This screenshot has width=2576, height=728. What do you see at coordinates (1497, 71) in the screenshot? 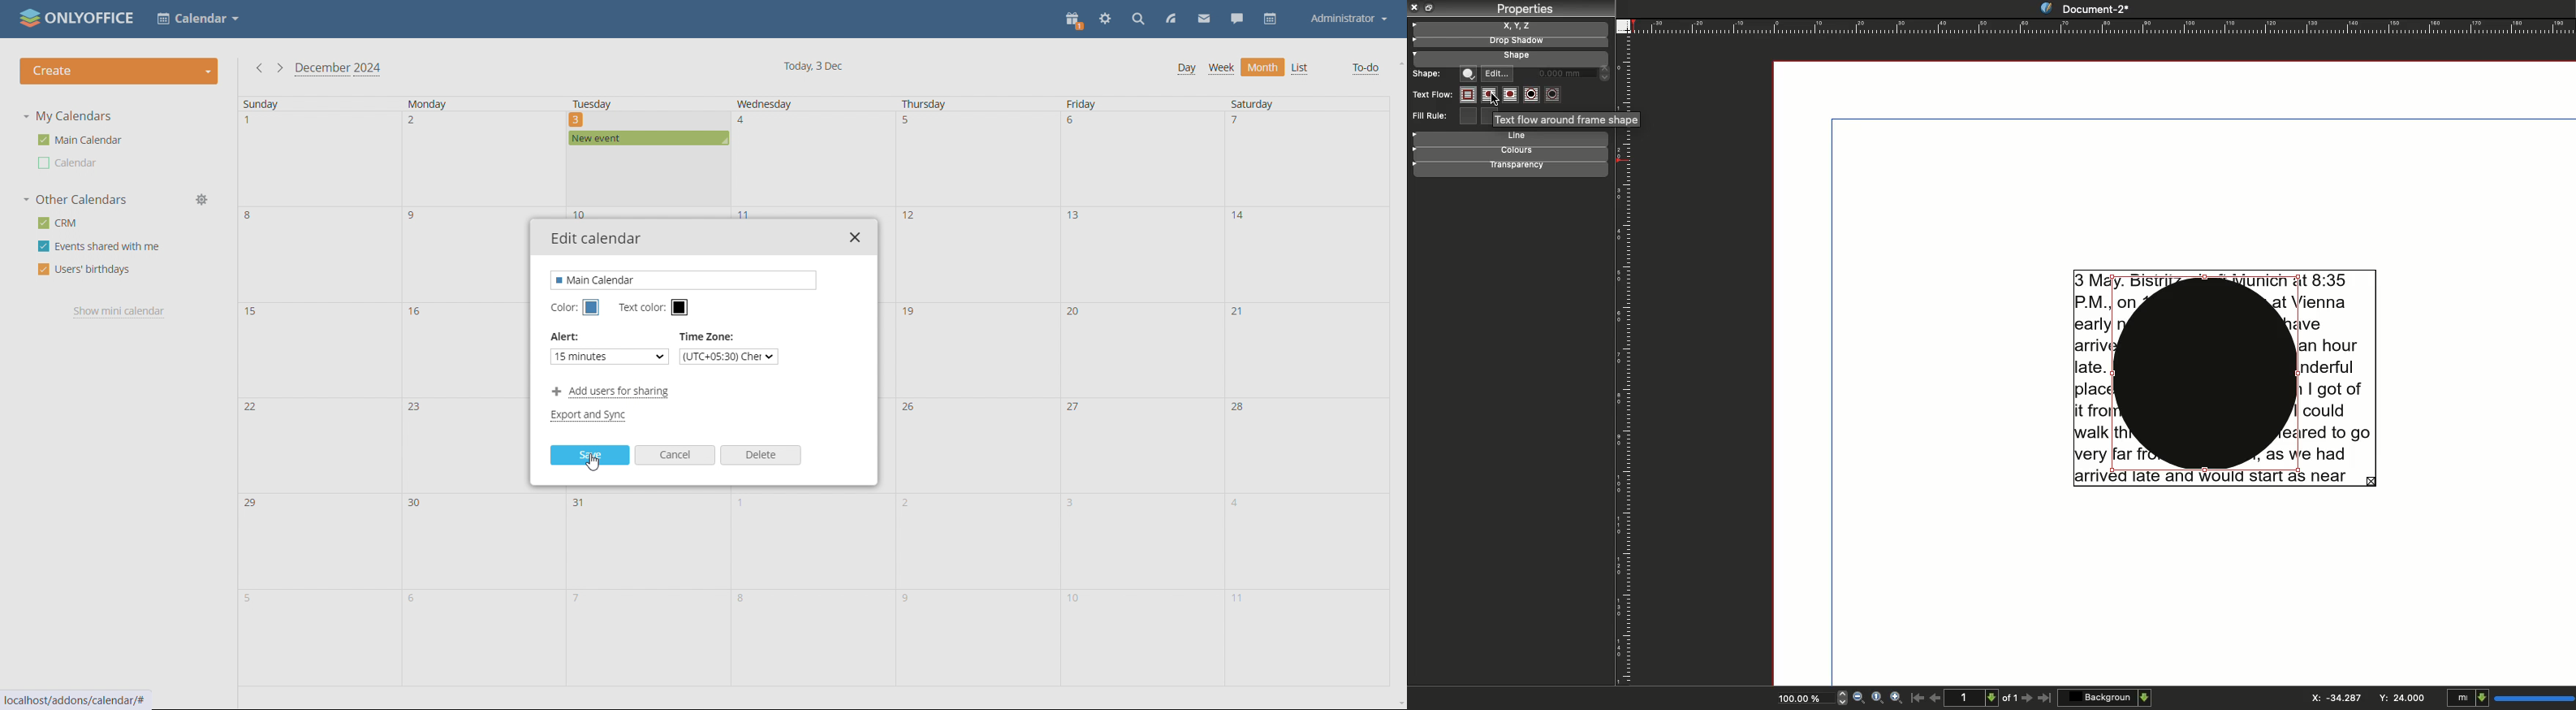
I see `Edit` at bounding box center [1497, 71].